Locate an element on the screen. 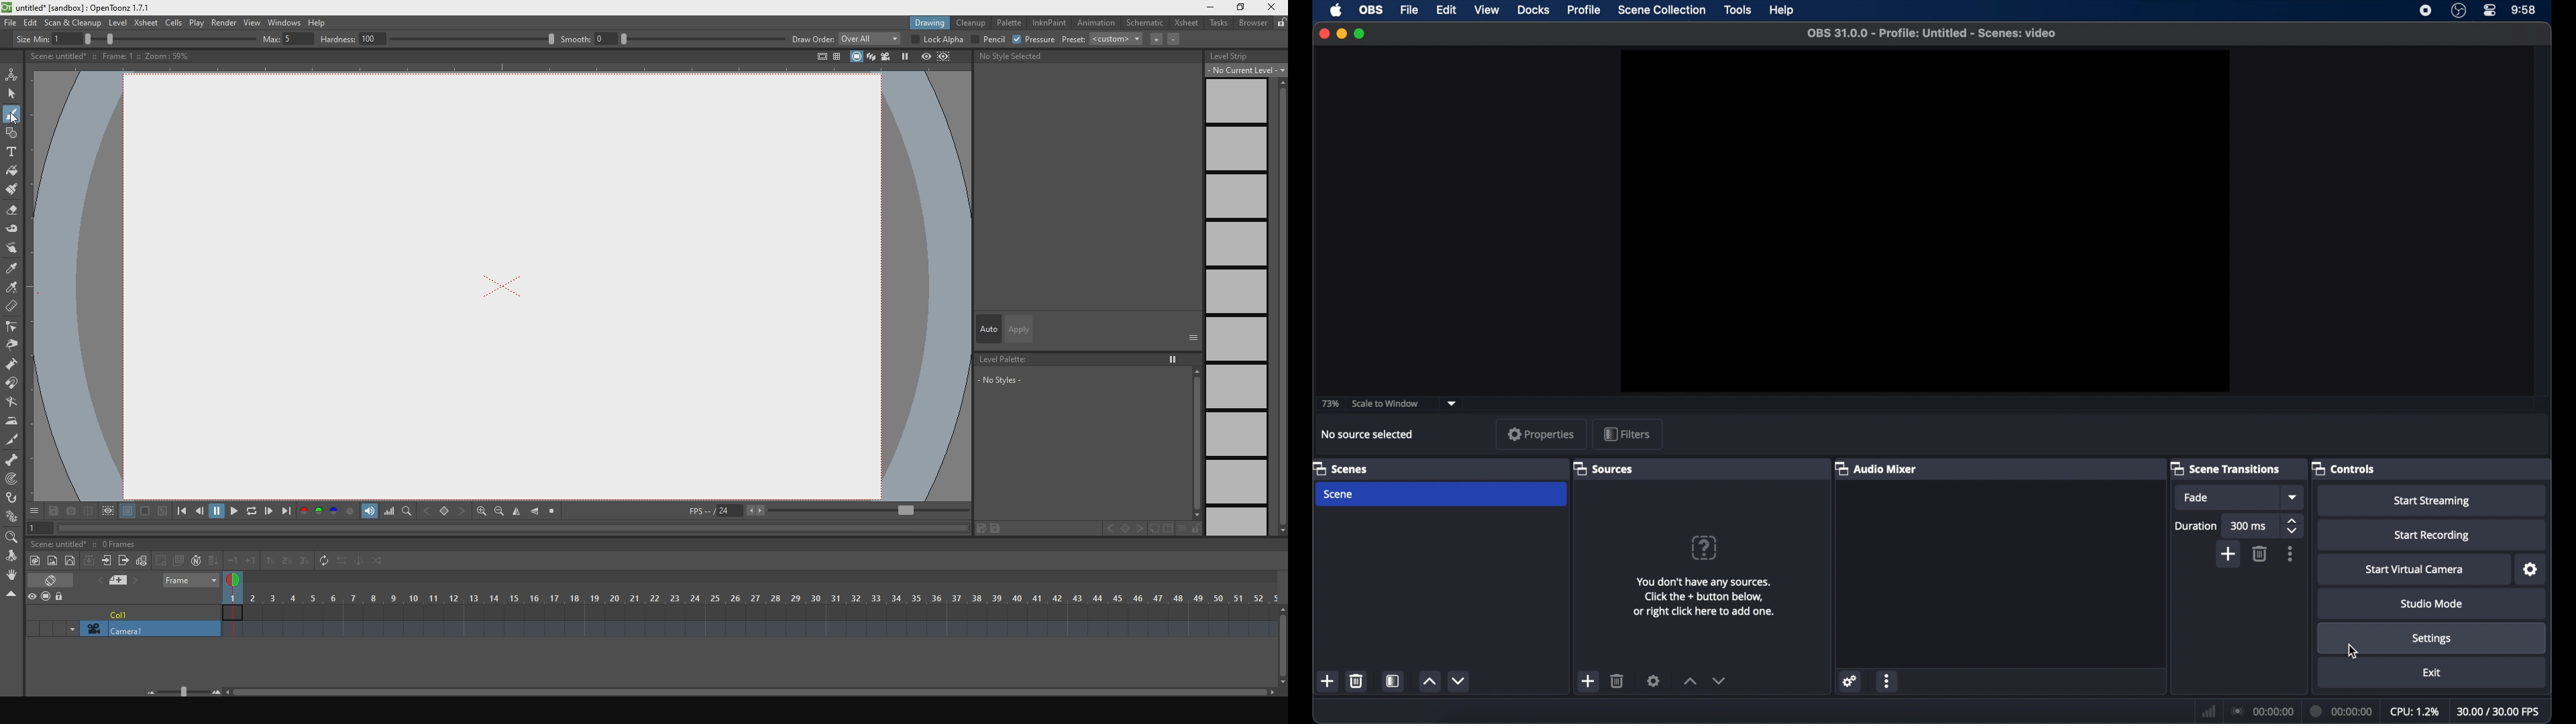 This screenshot has width=2576, height=728. file is located at coordinates (1409, 9).